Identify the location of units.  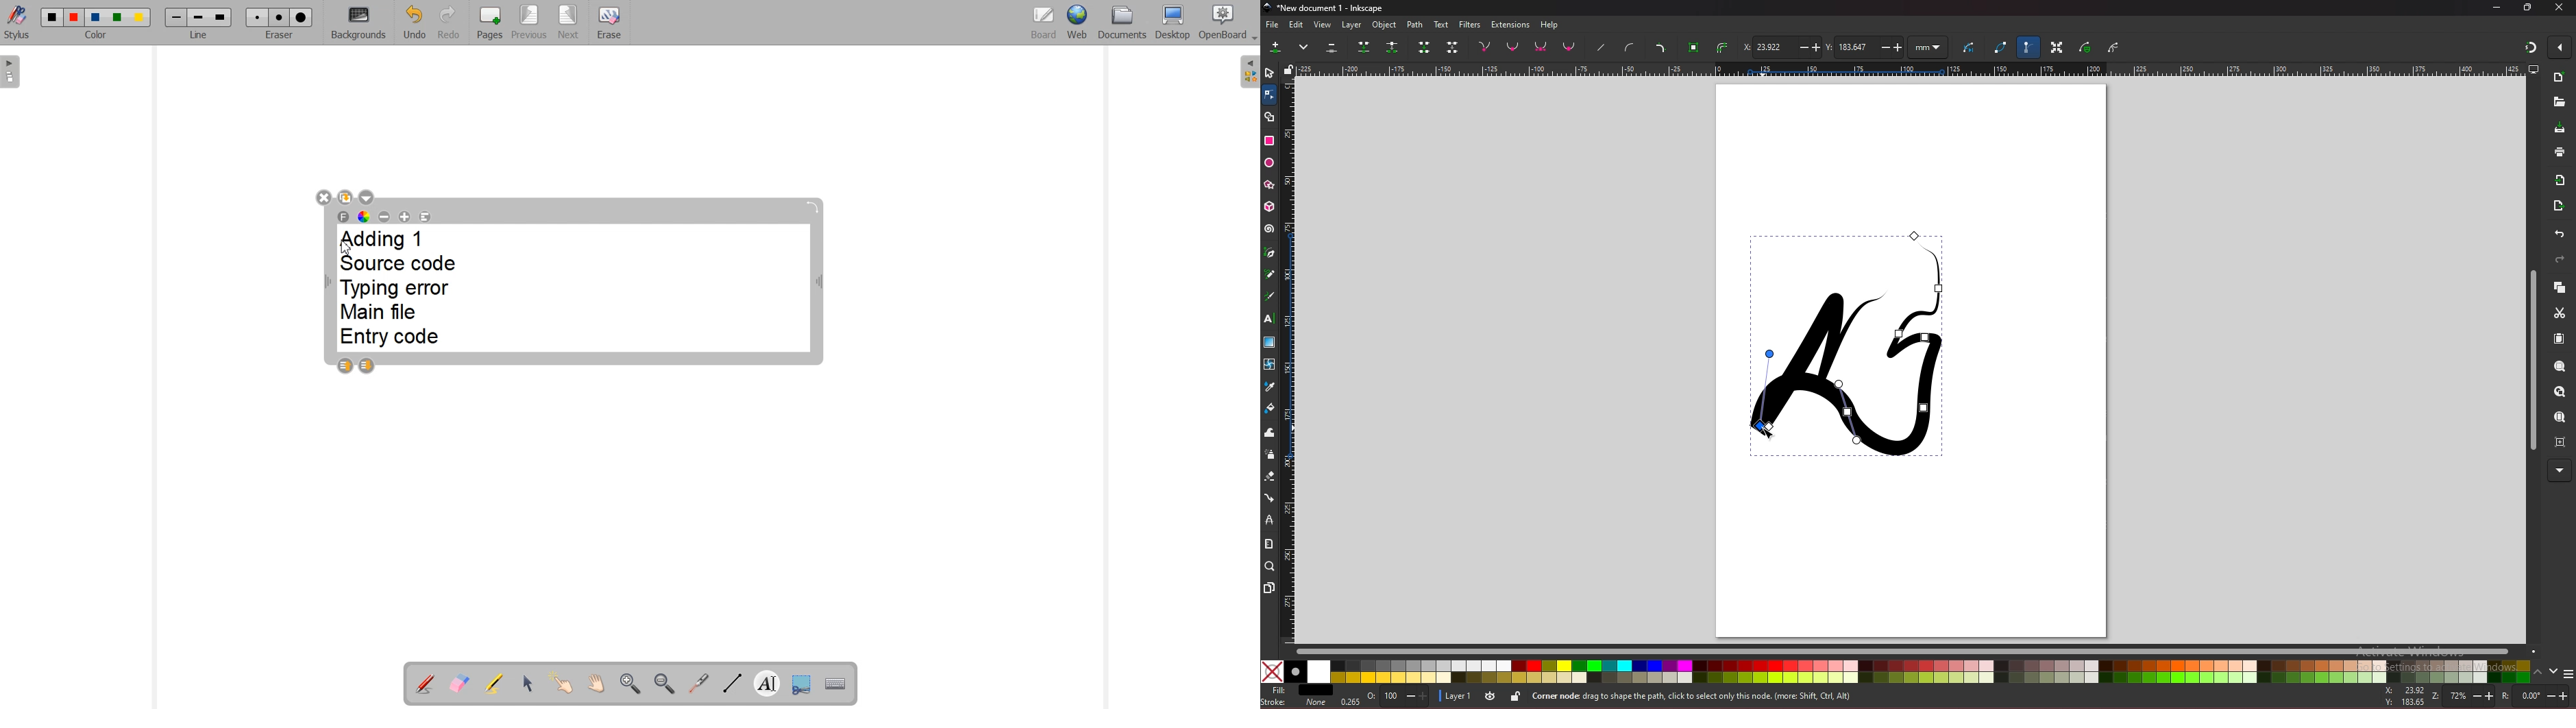
(1928, 48).